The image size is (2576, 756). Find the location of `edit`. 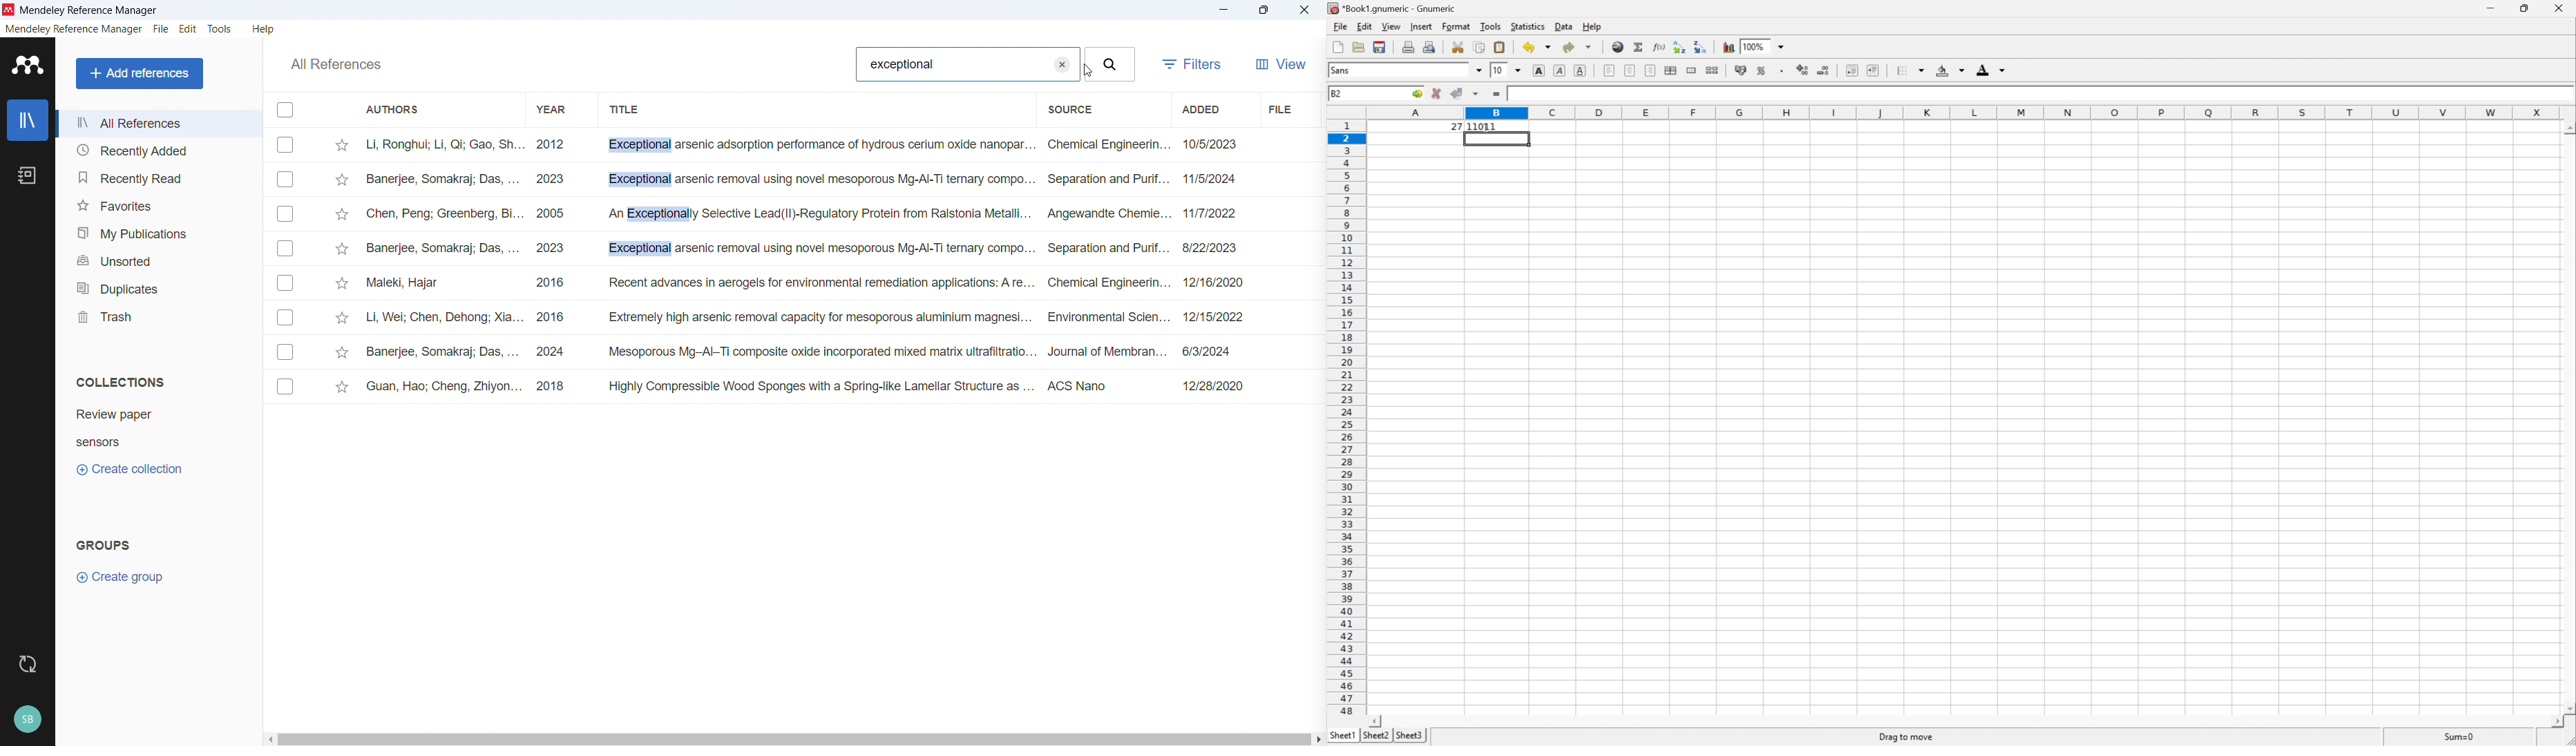

edit is located at coordinates (188, 28).